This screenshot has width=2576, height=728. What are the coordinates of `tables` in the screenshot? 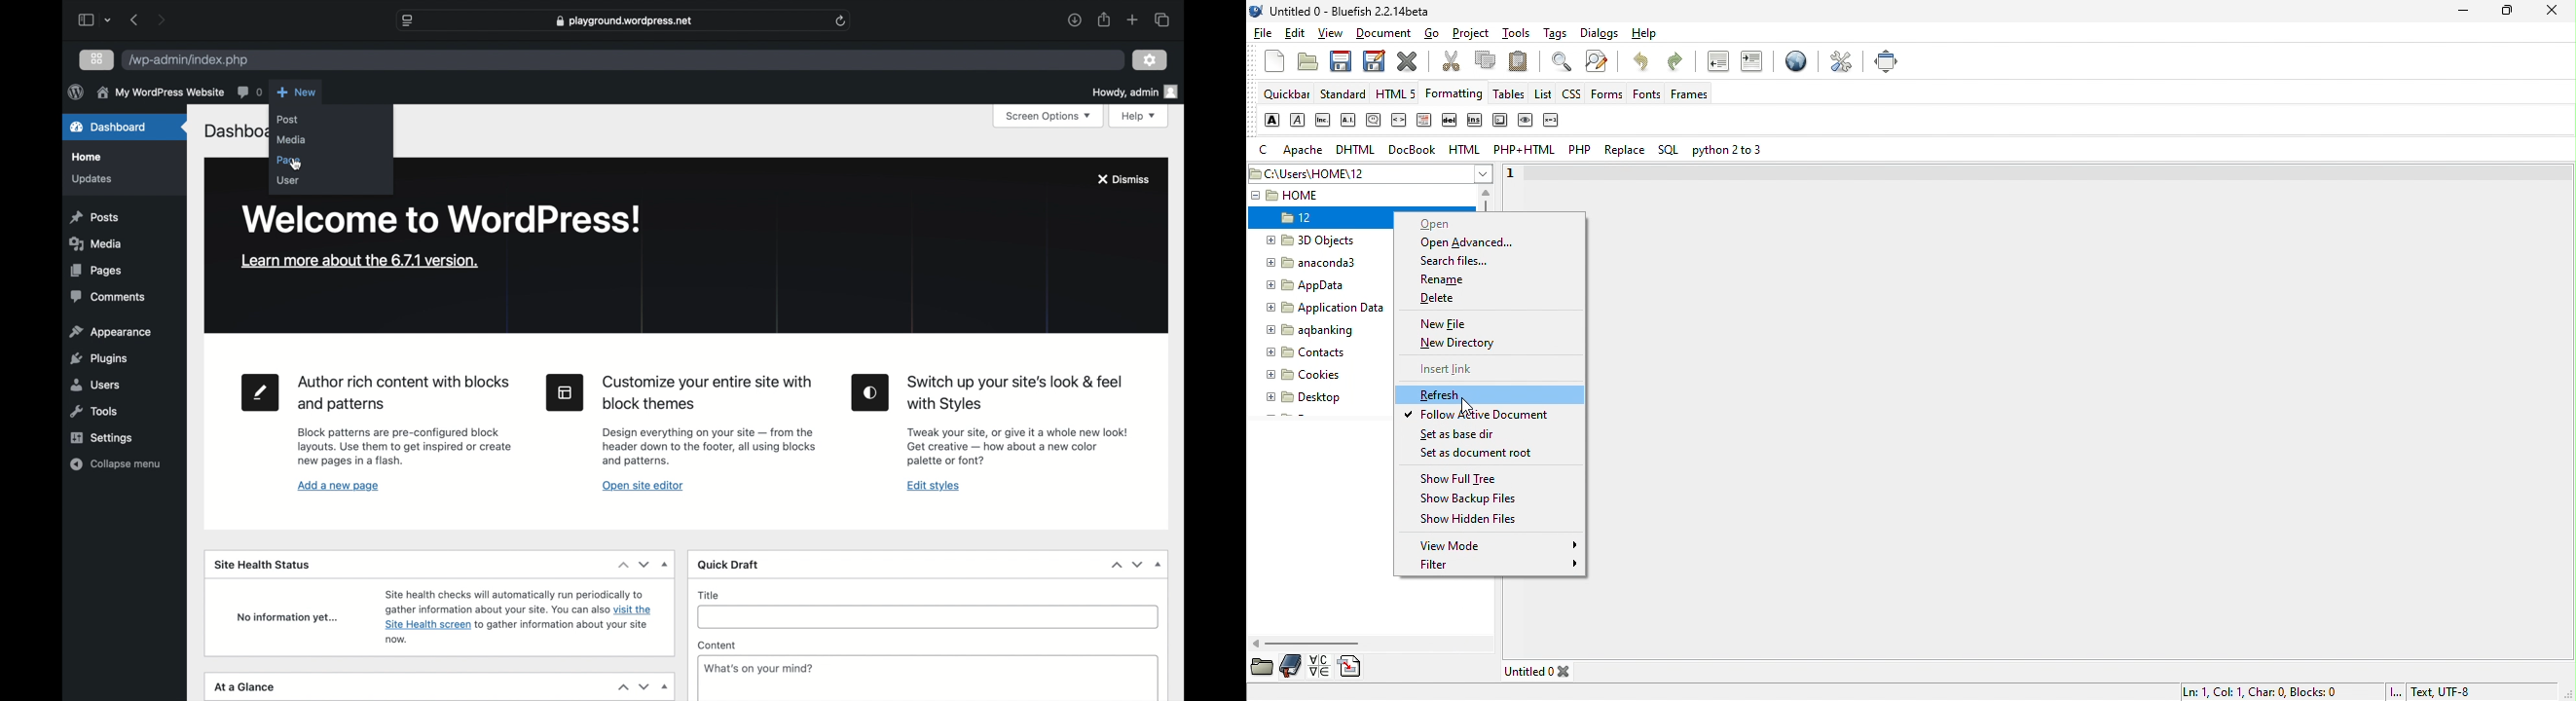 It's located at (1510, 95).